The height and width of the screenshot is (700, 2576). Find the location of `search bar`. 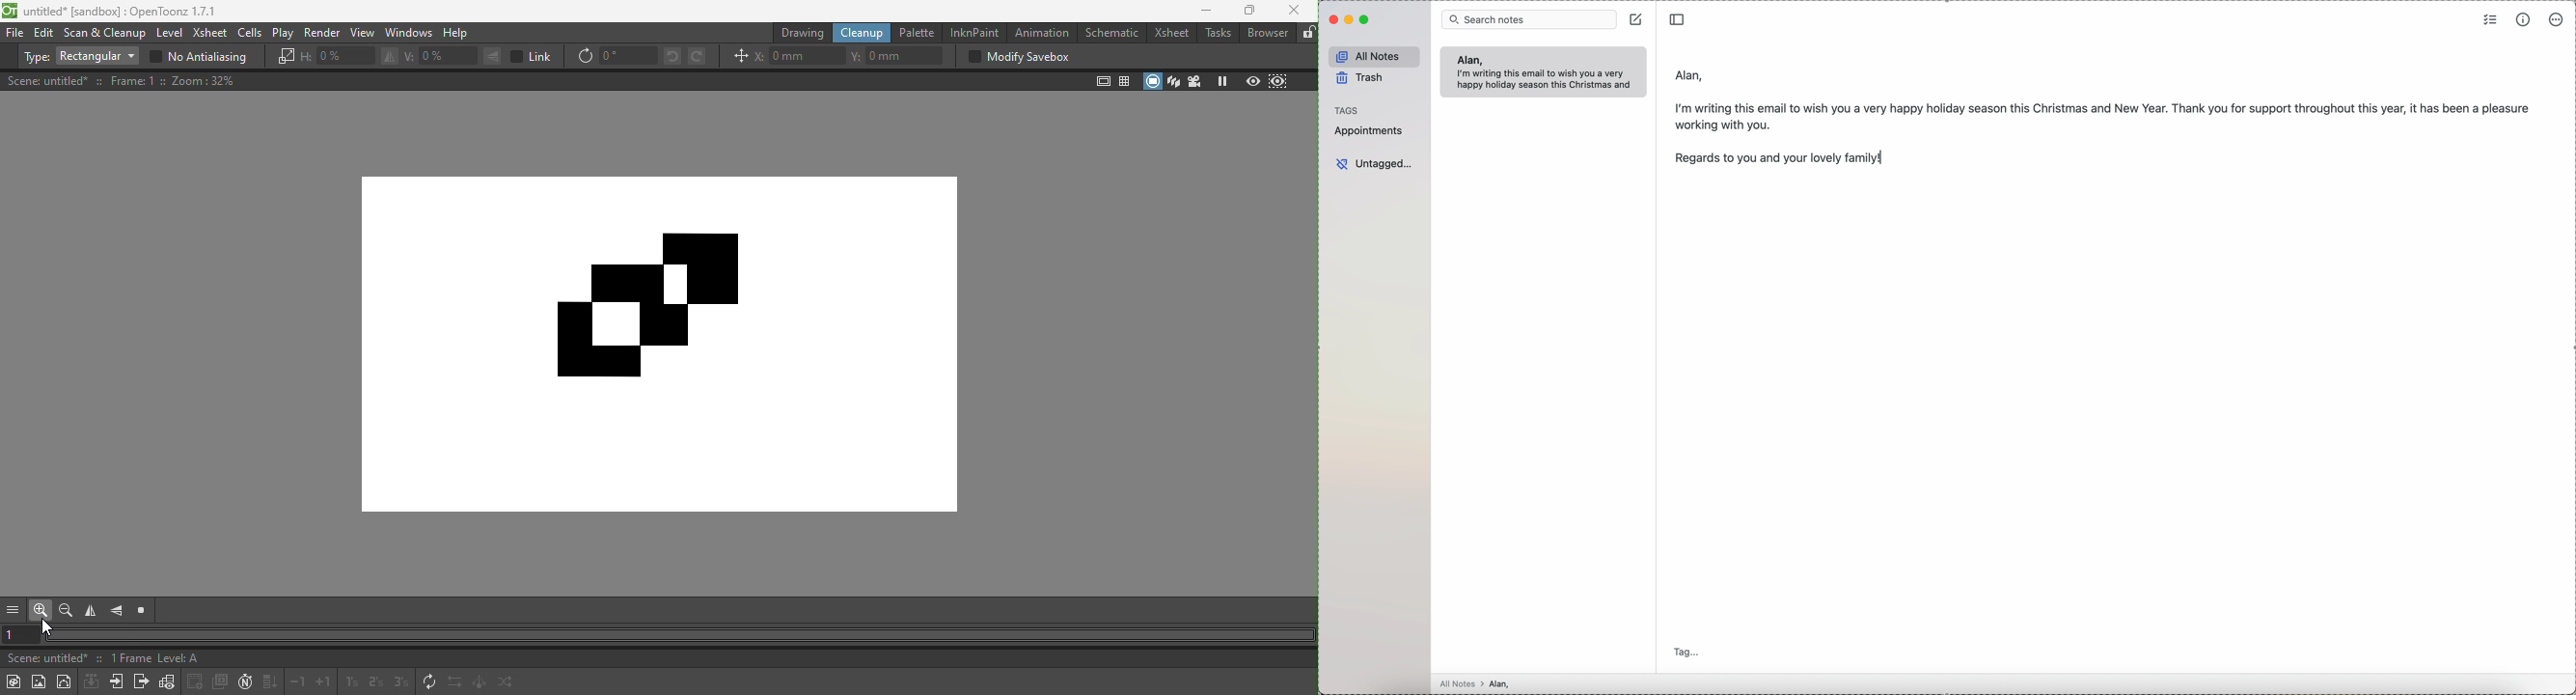

search bar is located at coordinates (1529, 18).